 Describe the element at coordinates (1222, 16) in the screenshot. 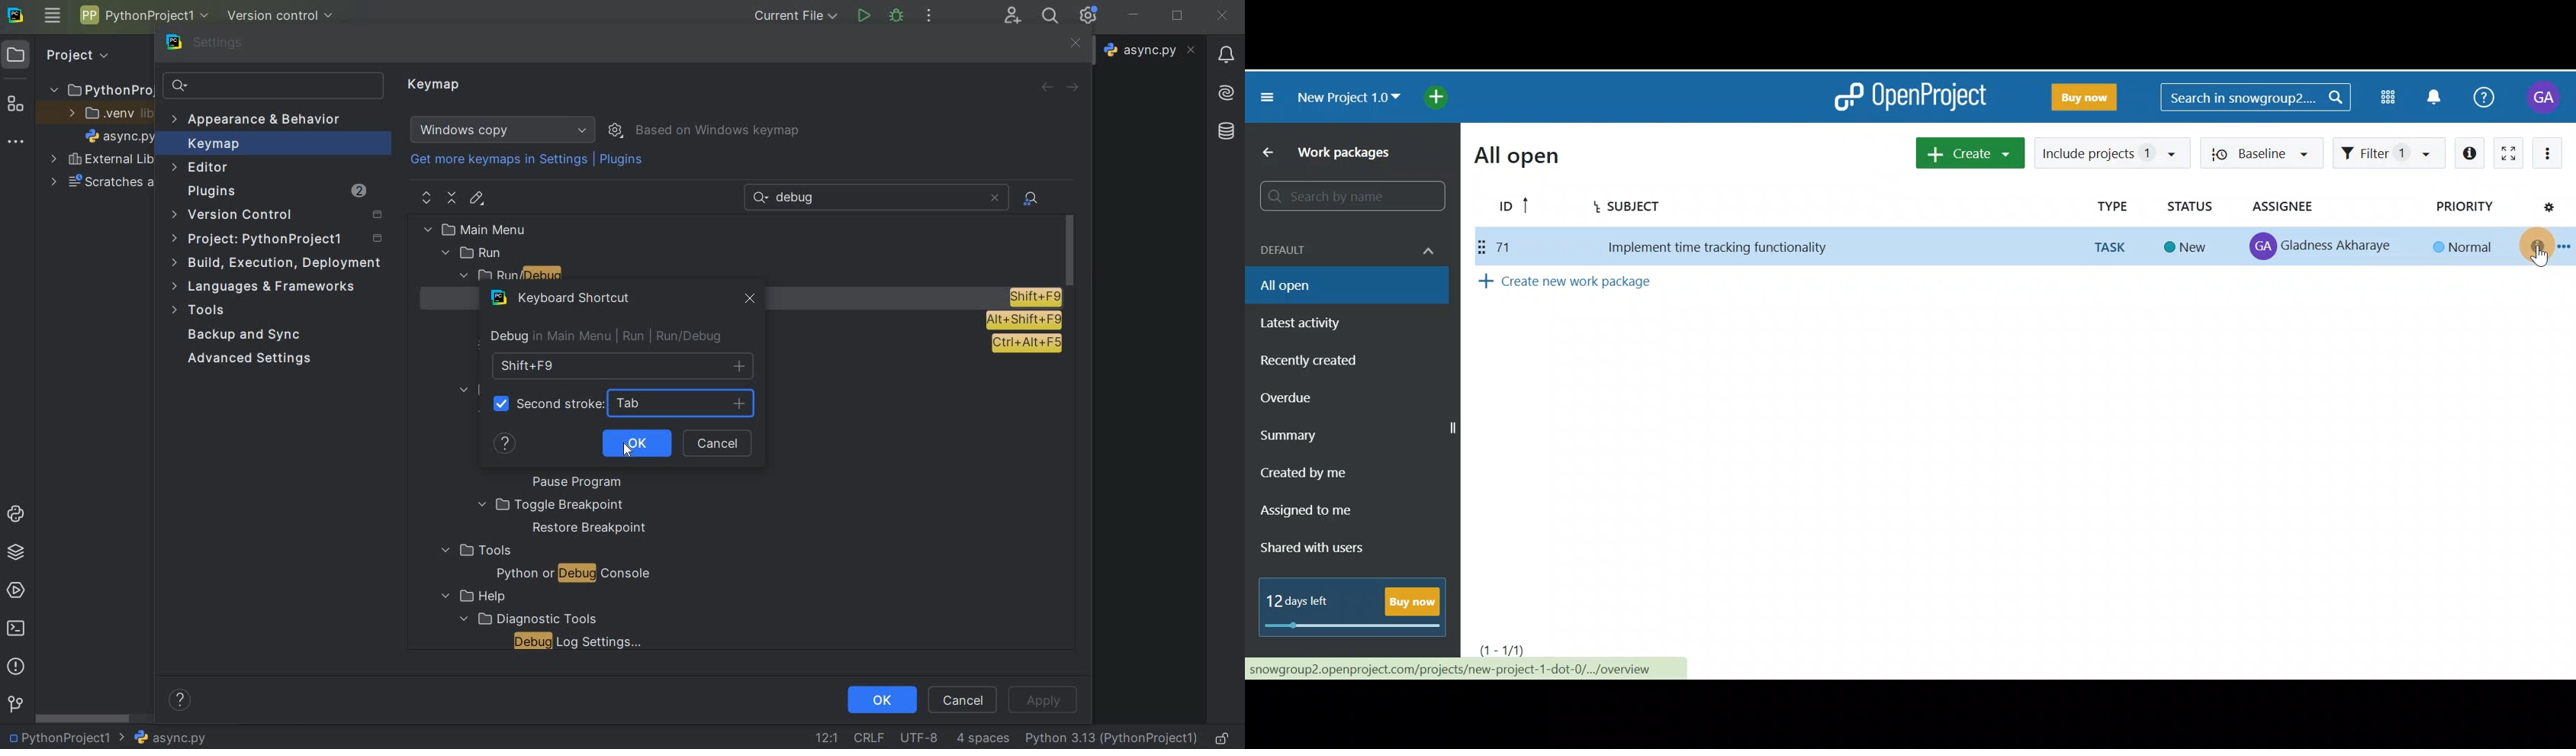

I see `close` at that location.